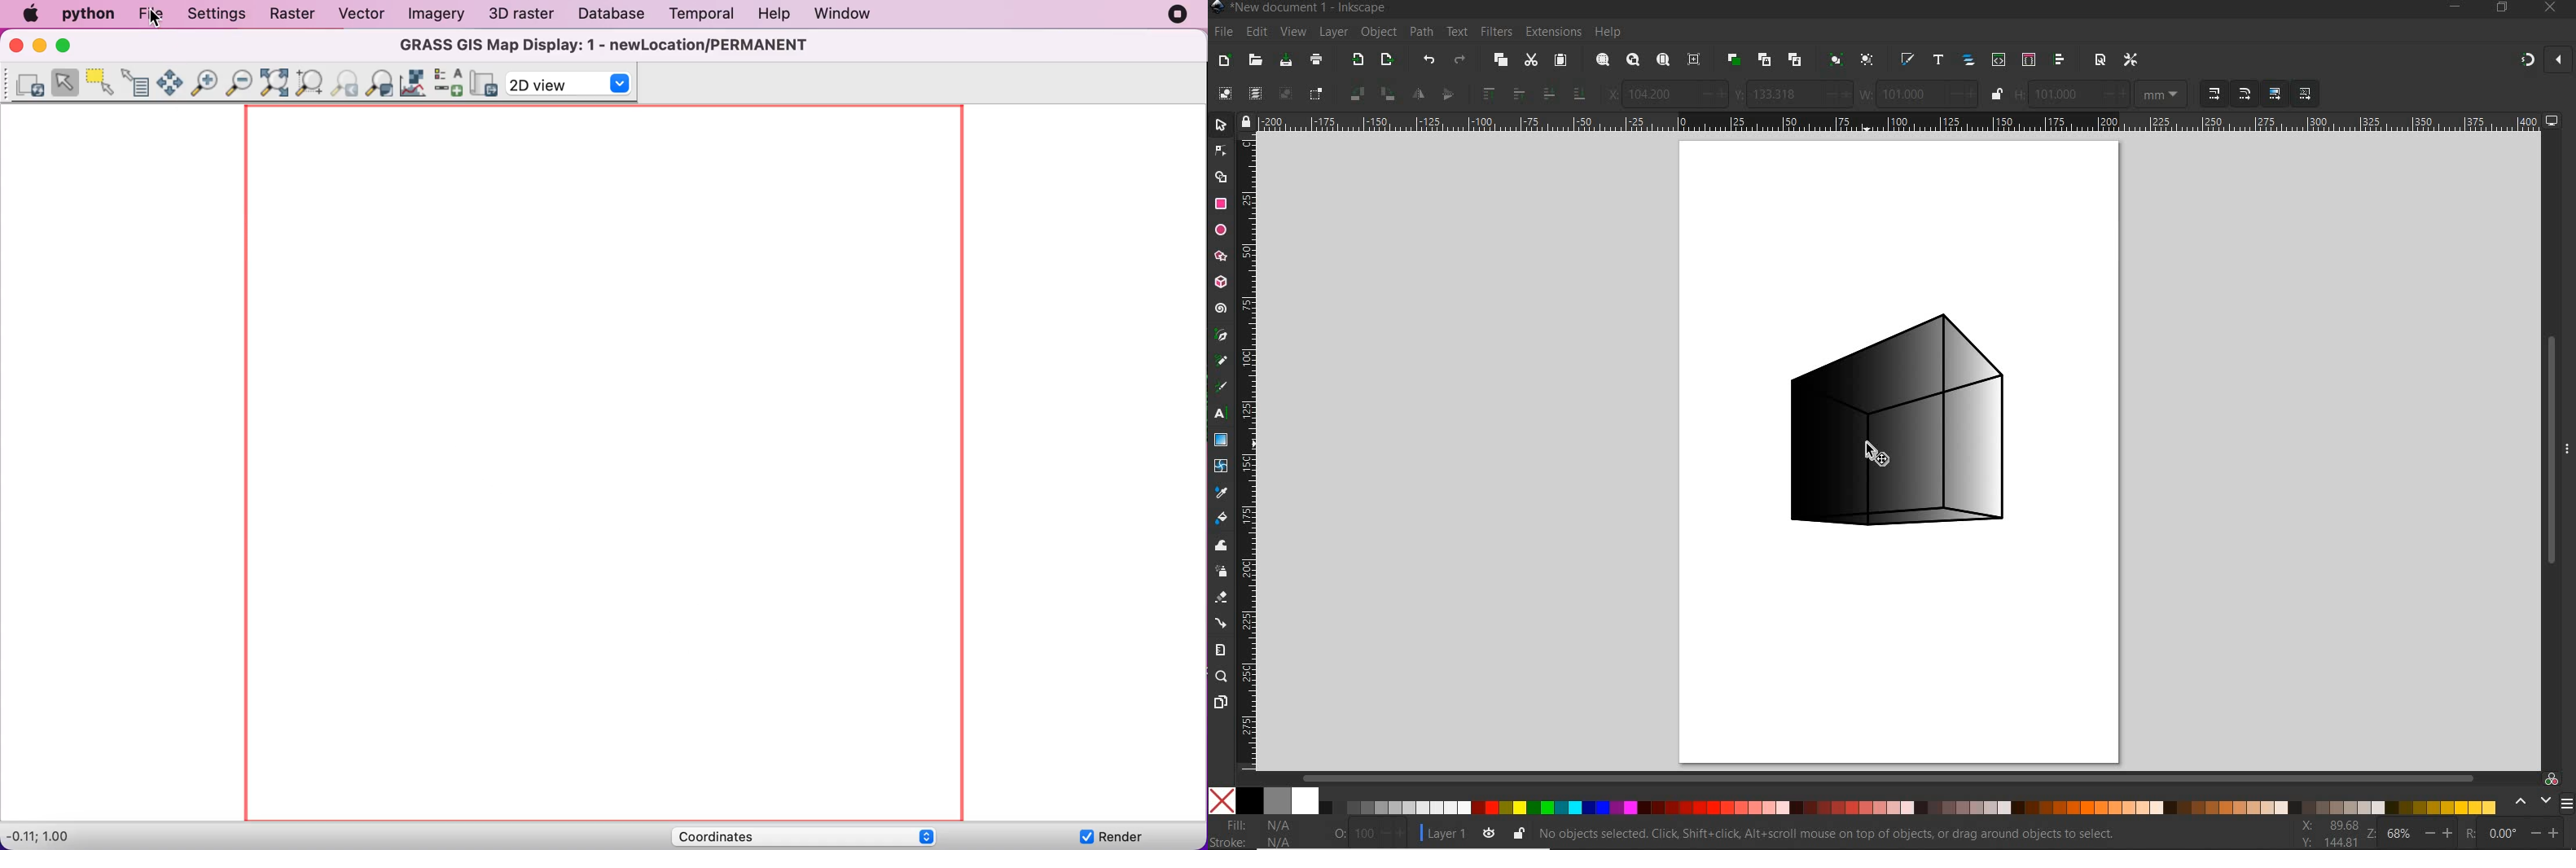 This screenshot has width=2576, height=868. Describe the element at coordinates (1852, 801) in the screenshot. I see `COLOR MODE` at that location.